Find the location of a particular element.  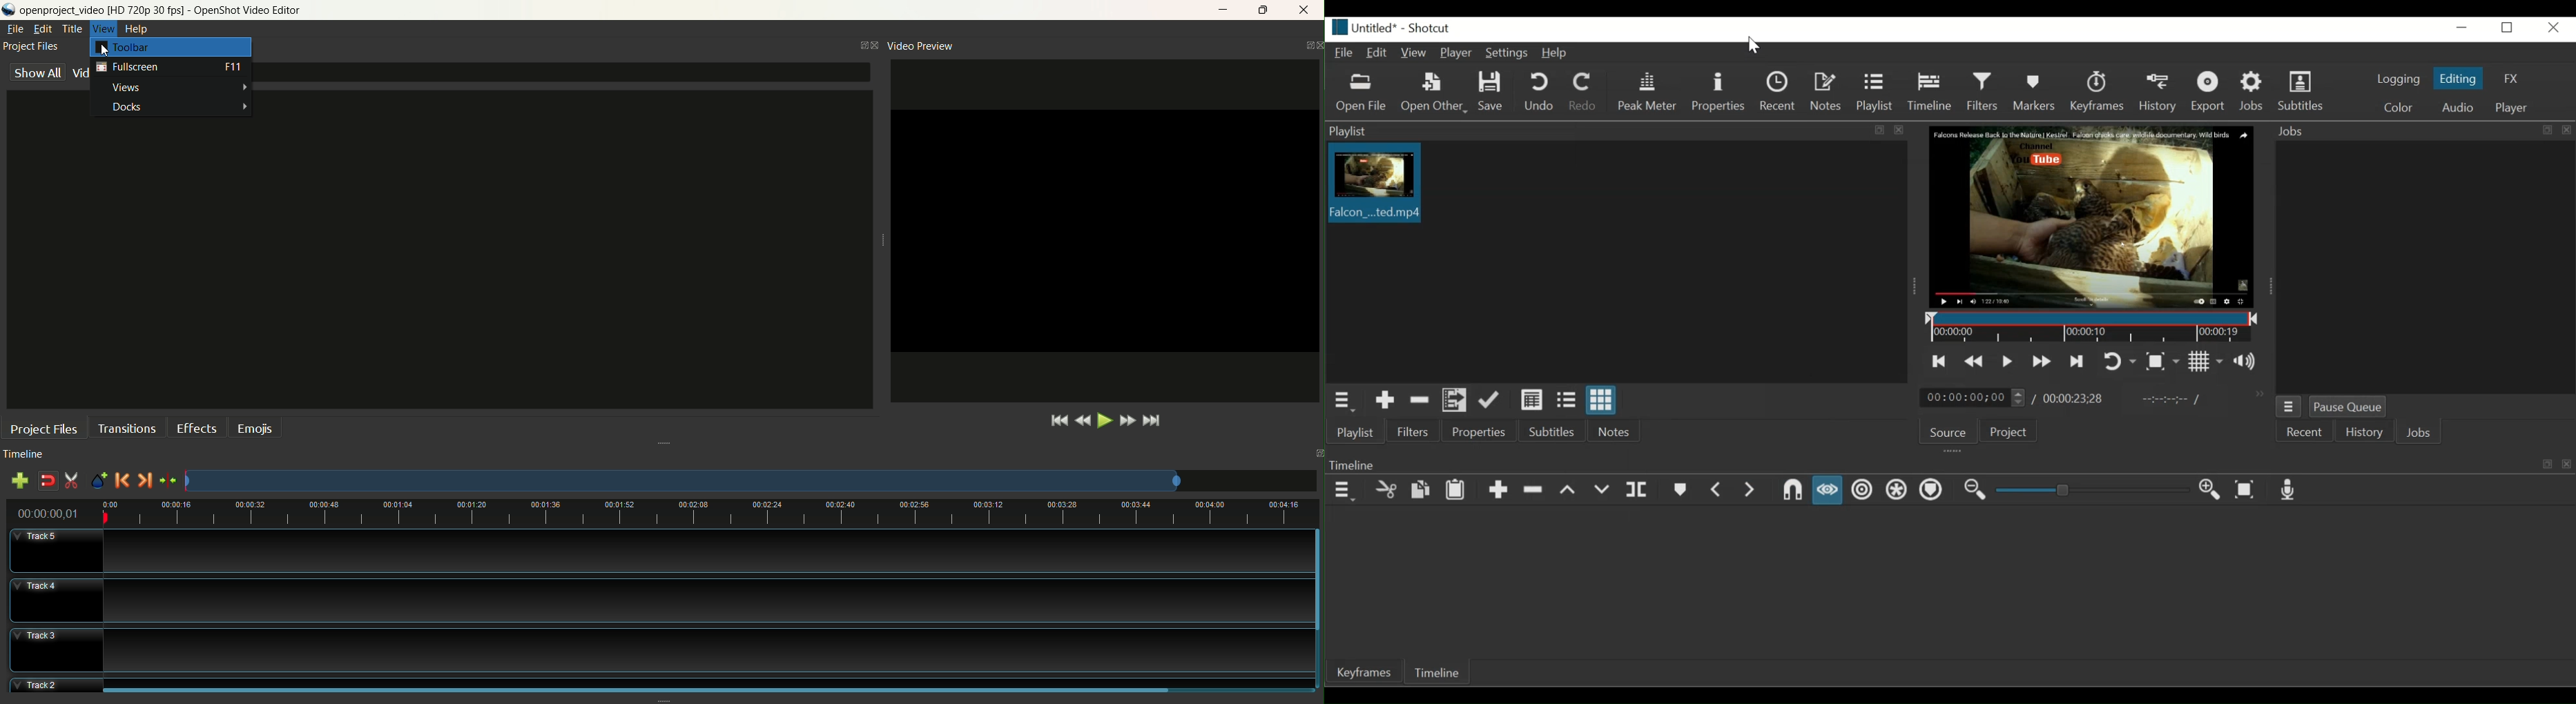

minimize is located at coordinates (1219, 10).